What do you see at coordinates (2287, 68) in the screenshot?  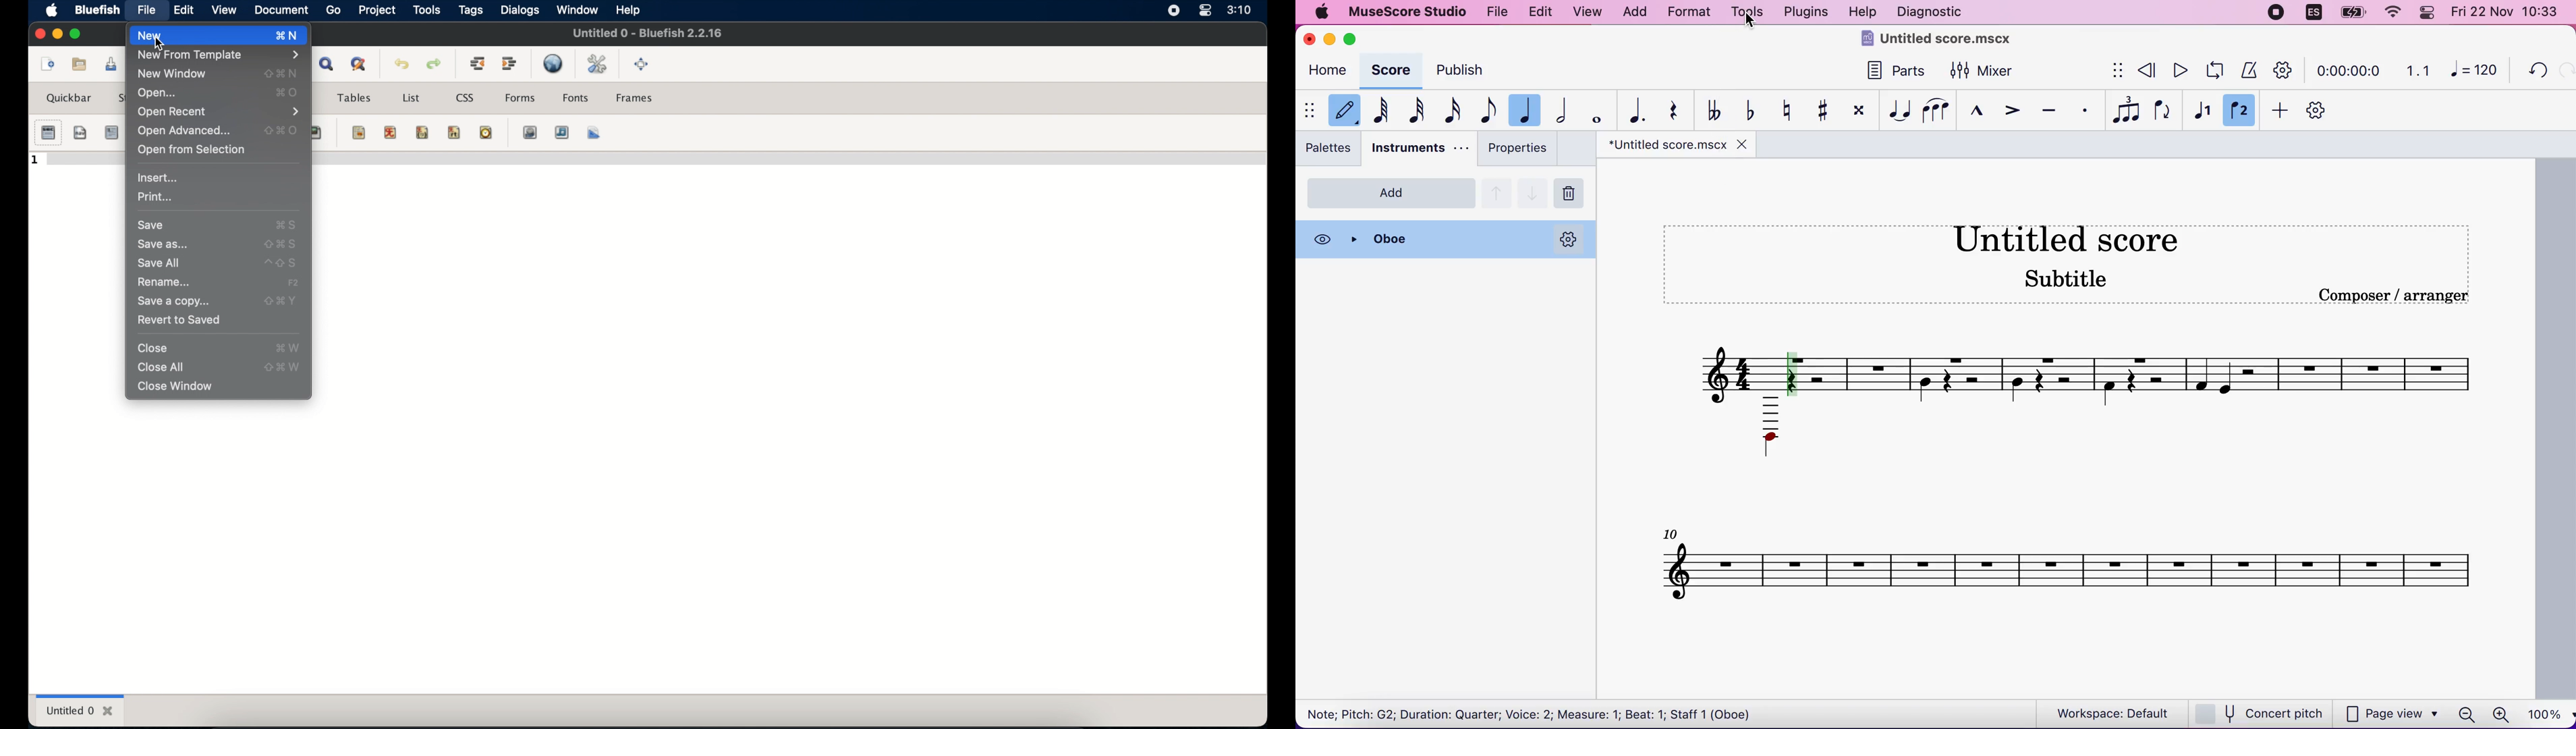 I see `playback tool` at bounding box center [2287, 68].